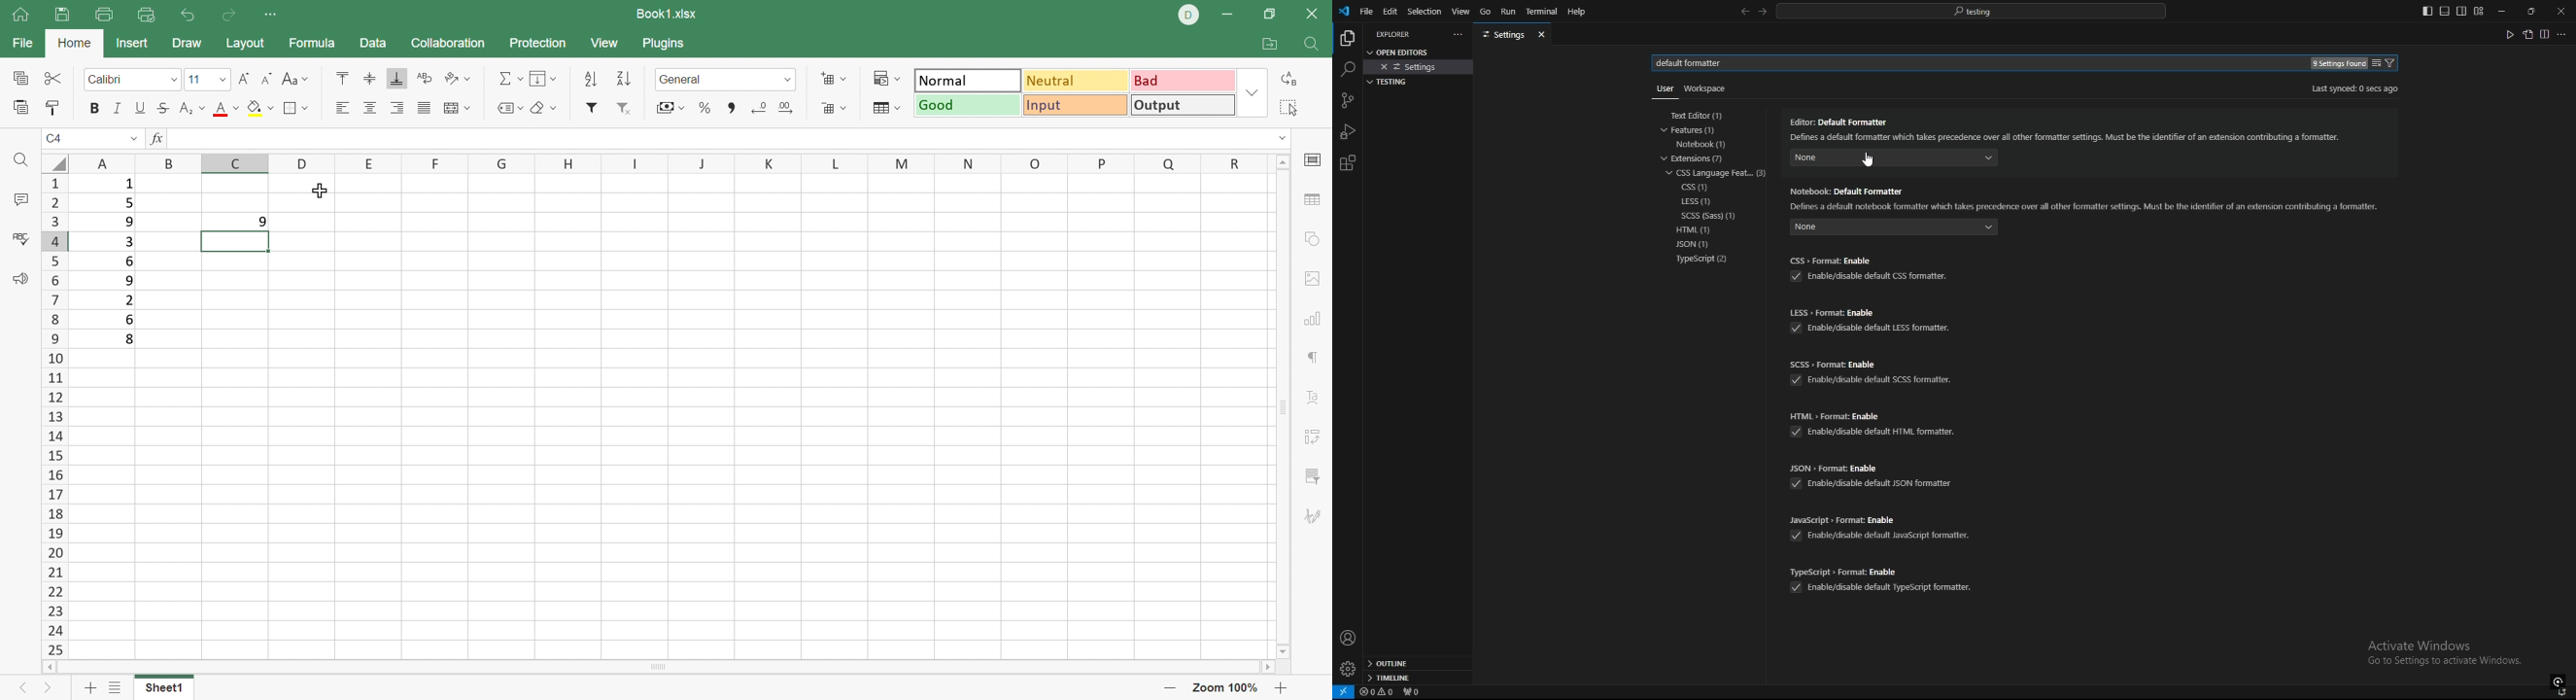 This screenshot has width=2576, height=700. What do you see at coordinates (1485, 12) in the screenshot?
I see `go` at bounding box center [1485, 12].